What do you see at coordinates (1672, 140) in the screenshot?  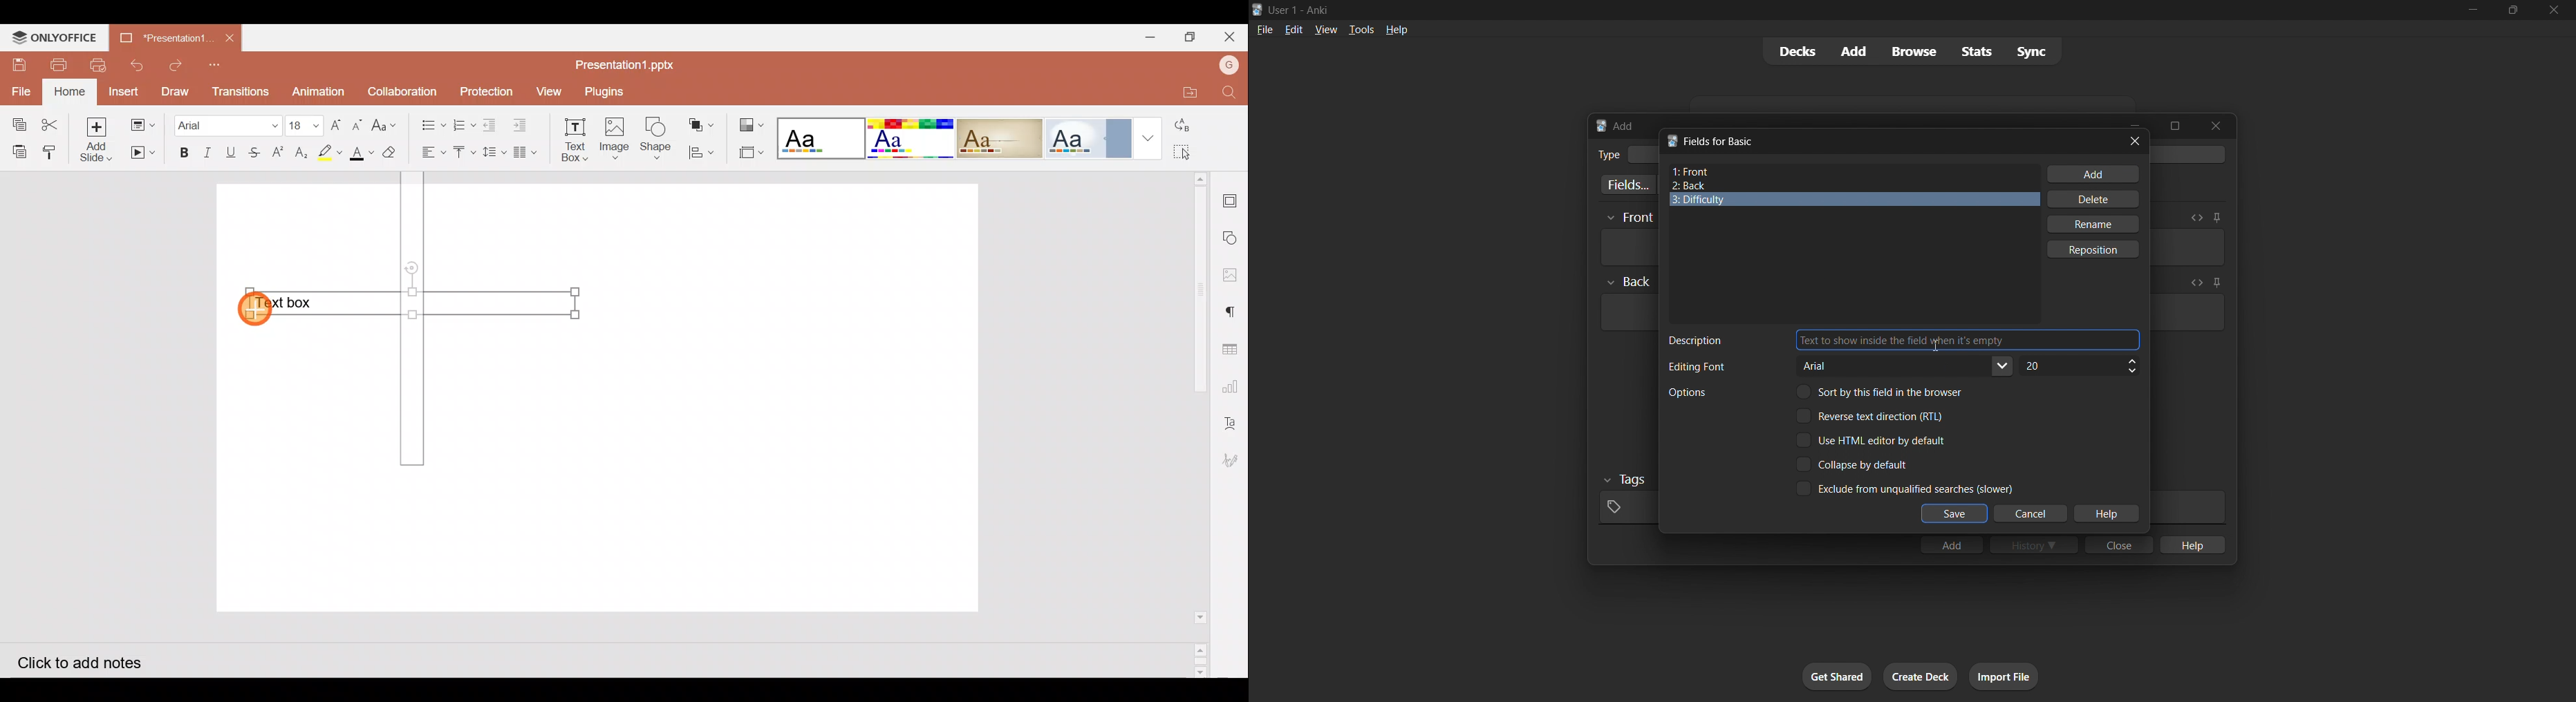 I see `Anki logo` at bounding box center [1672, 140].